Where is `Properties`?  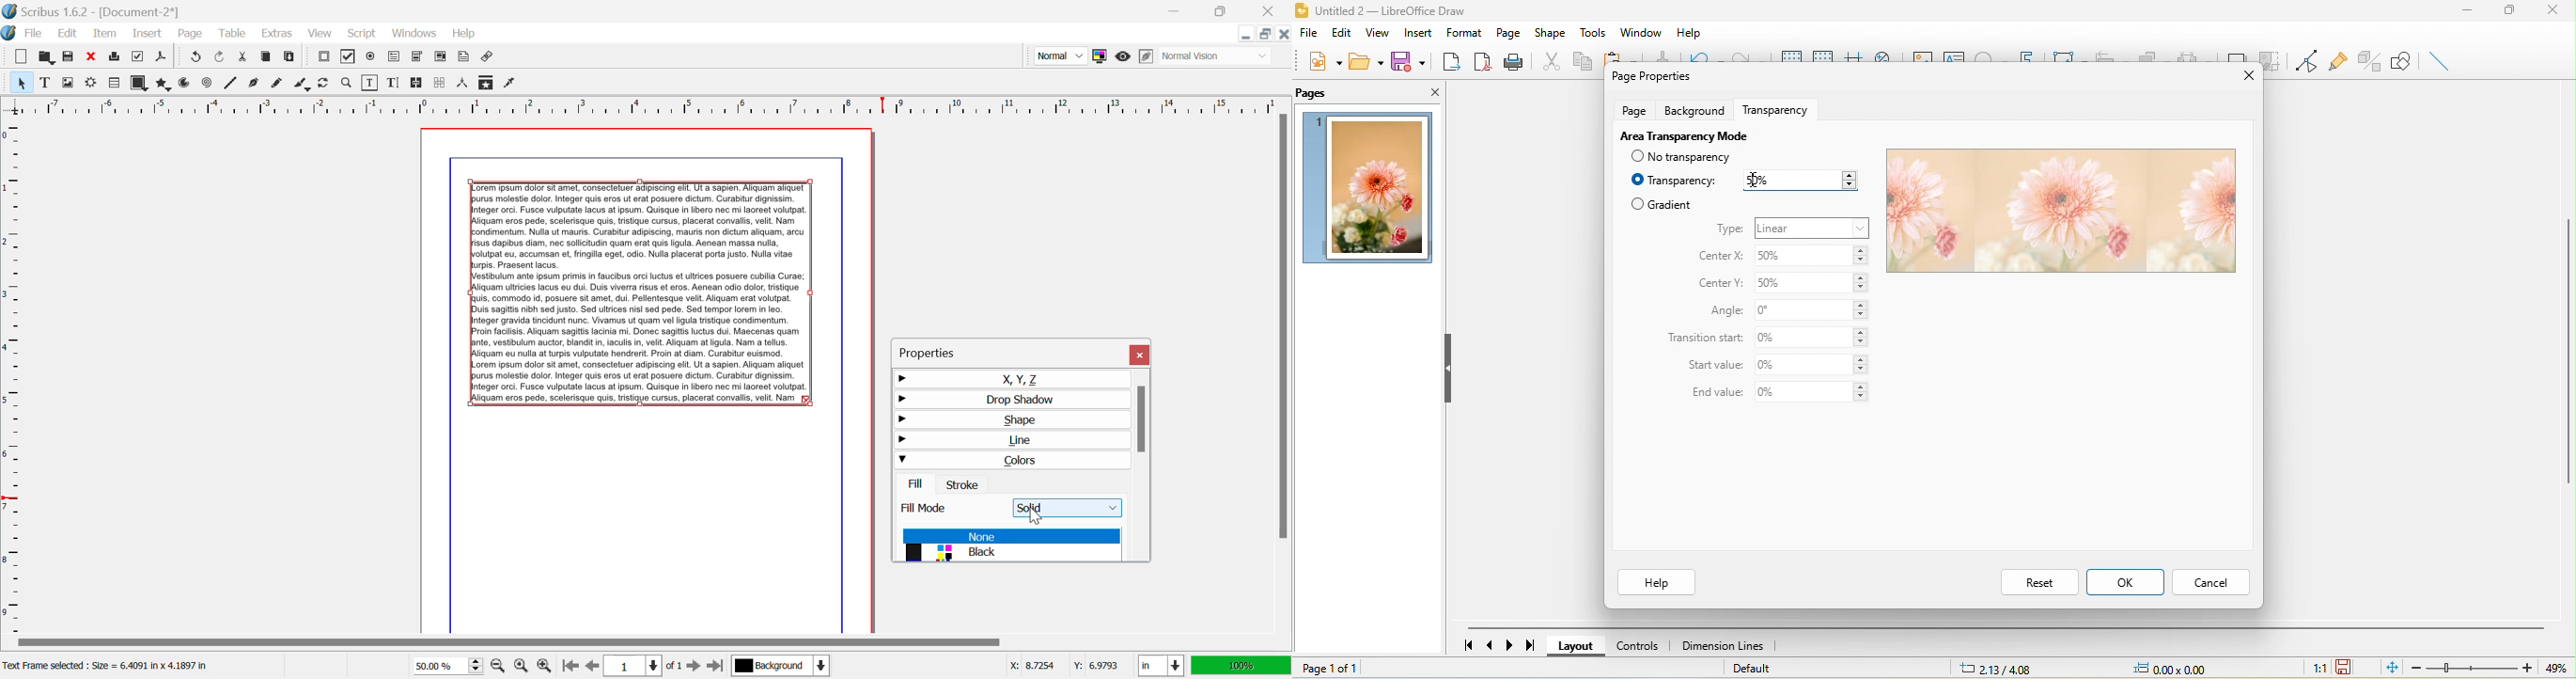
Properties is located at coordinates (942, 350).